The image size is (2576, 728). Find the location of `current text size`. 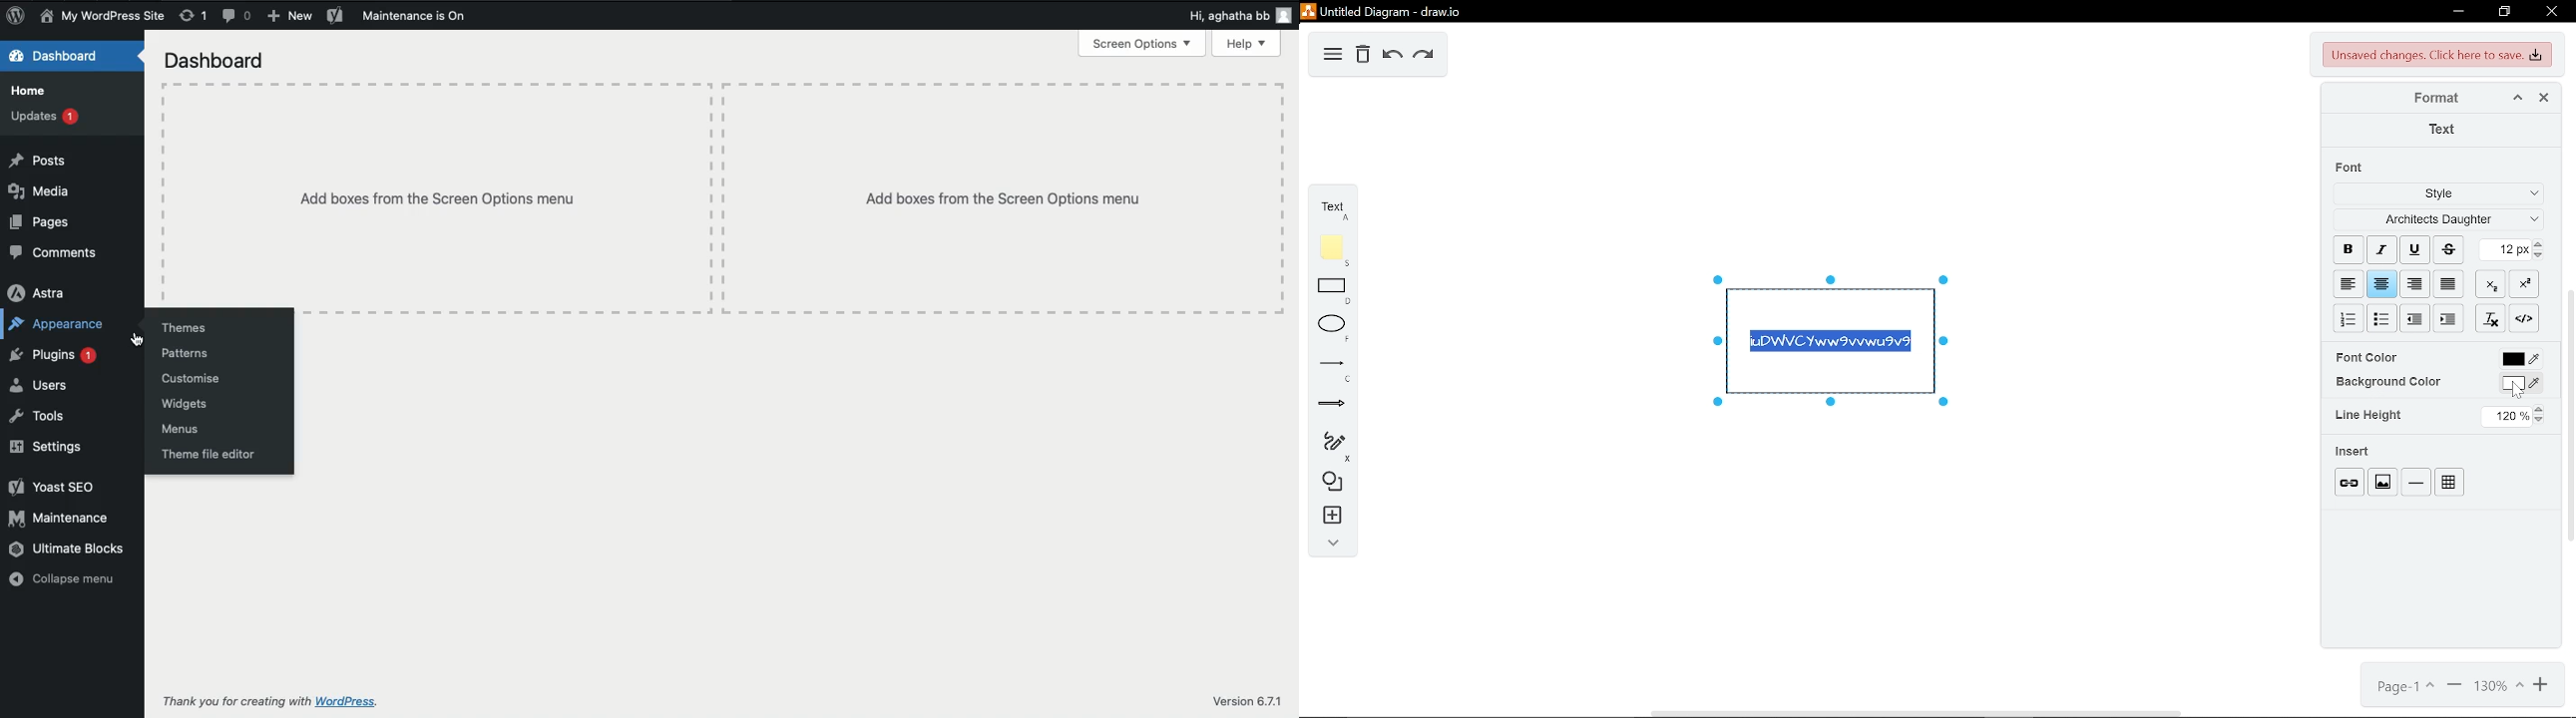

current text size is located at coordinates (2506, 249).